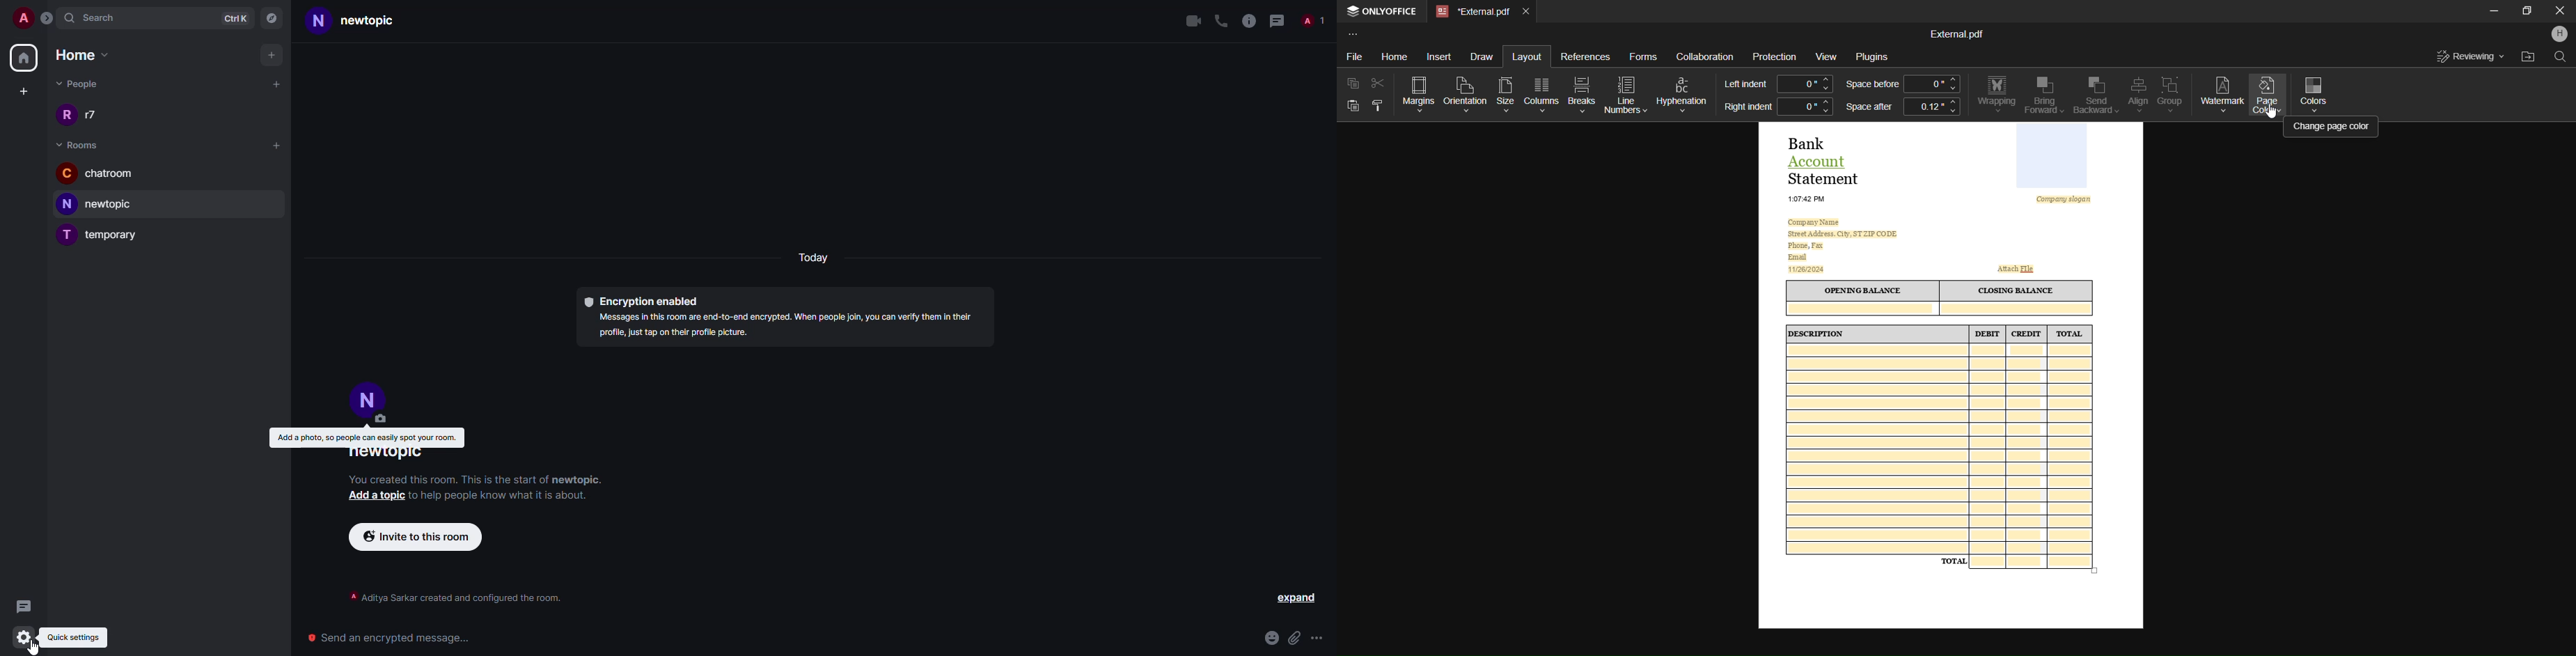 The image size is (2576, 672). I want to click on Send Backward, so click(2092, 96).